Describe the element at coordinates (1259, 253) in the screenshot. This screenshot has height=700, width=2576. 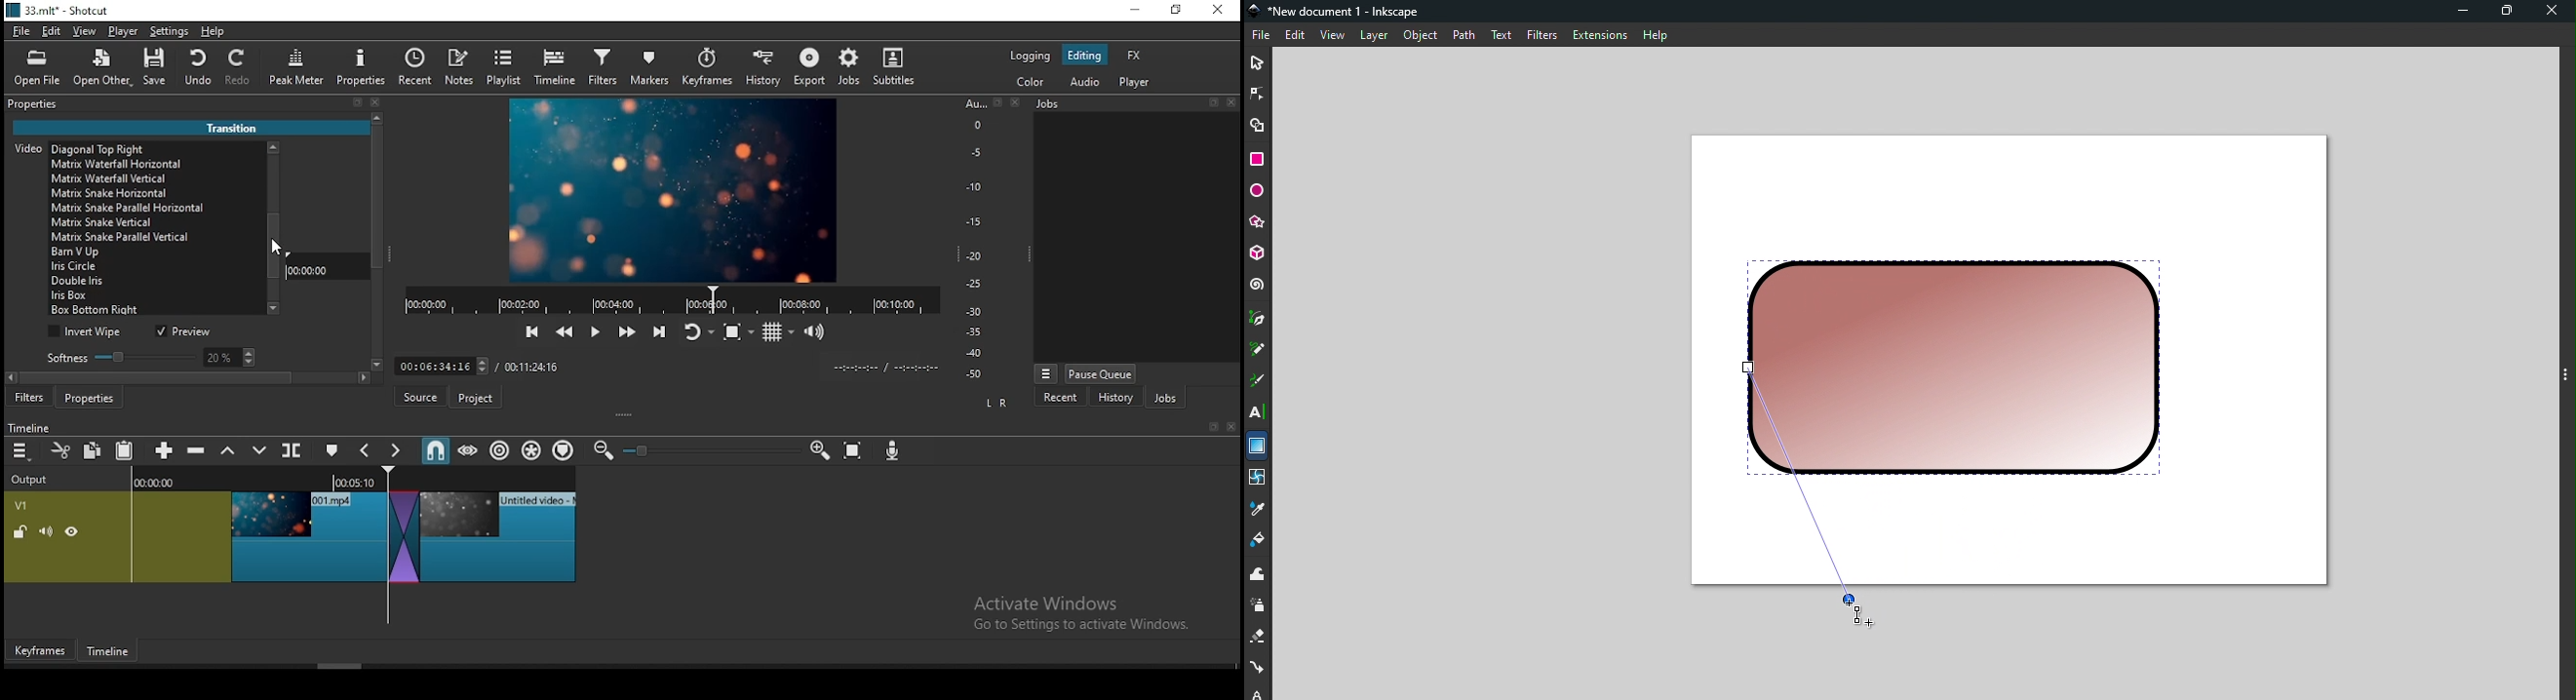
I see `3D box tool` at that location.